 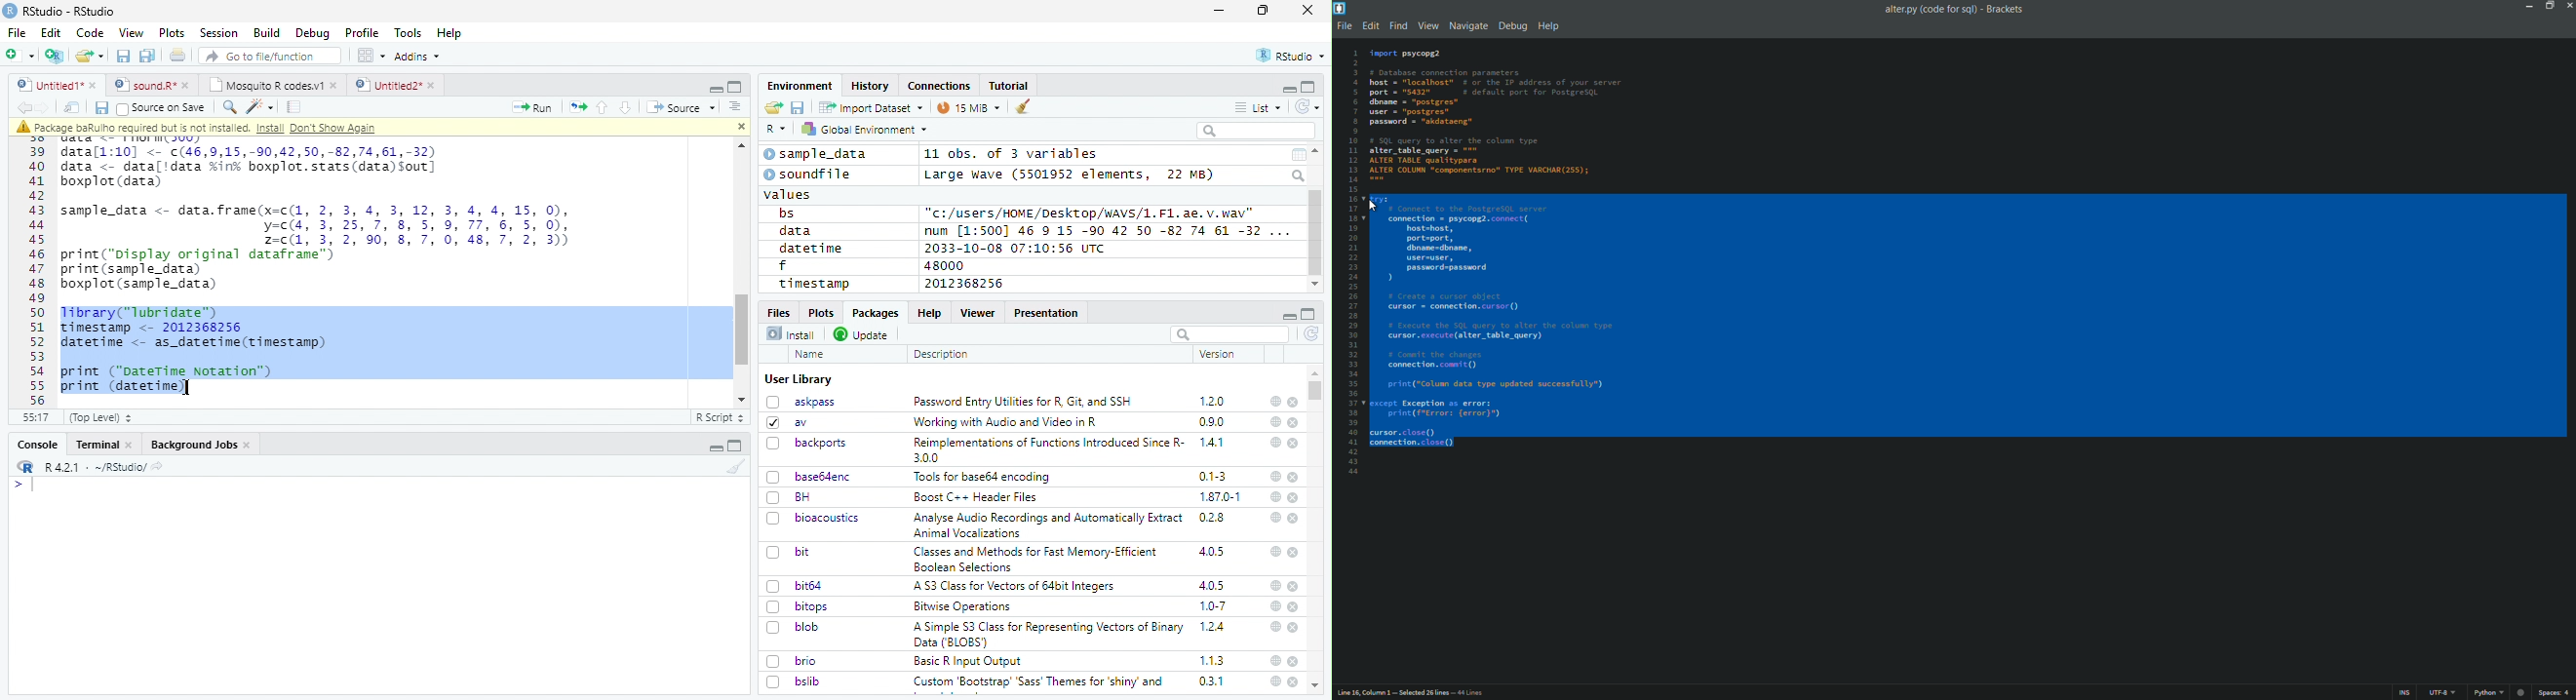 I want to click on scroll down, so click(x=743, y=400).